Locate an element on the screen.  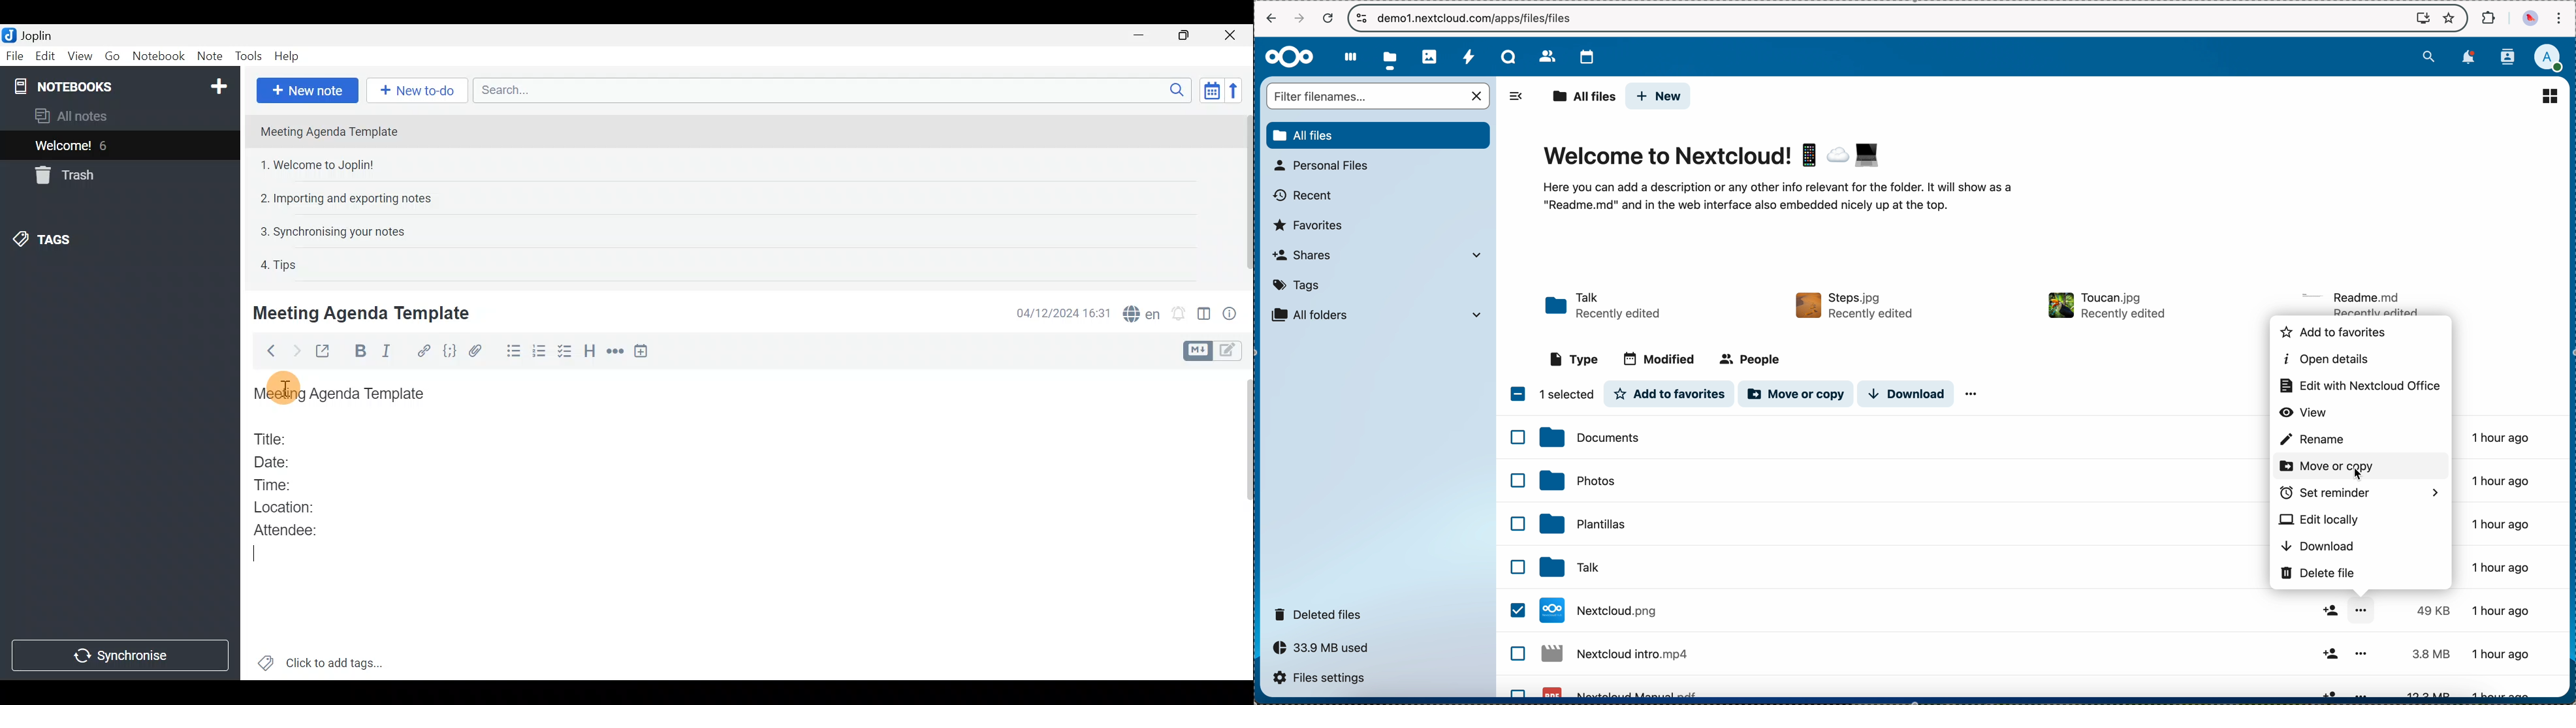
calendar is located at coordinates (1583, 56).